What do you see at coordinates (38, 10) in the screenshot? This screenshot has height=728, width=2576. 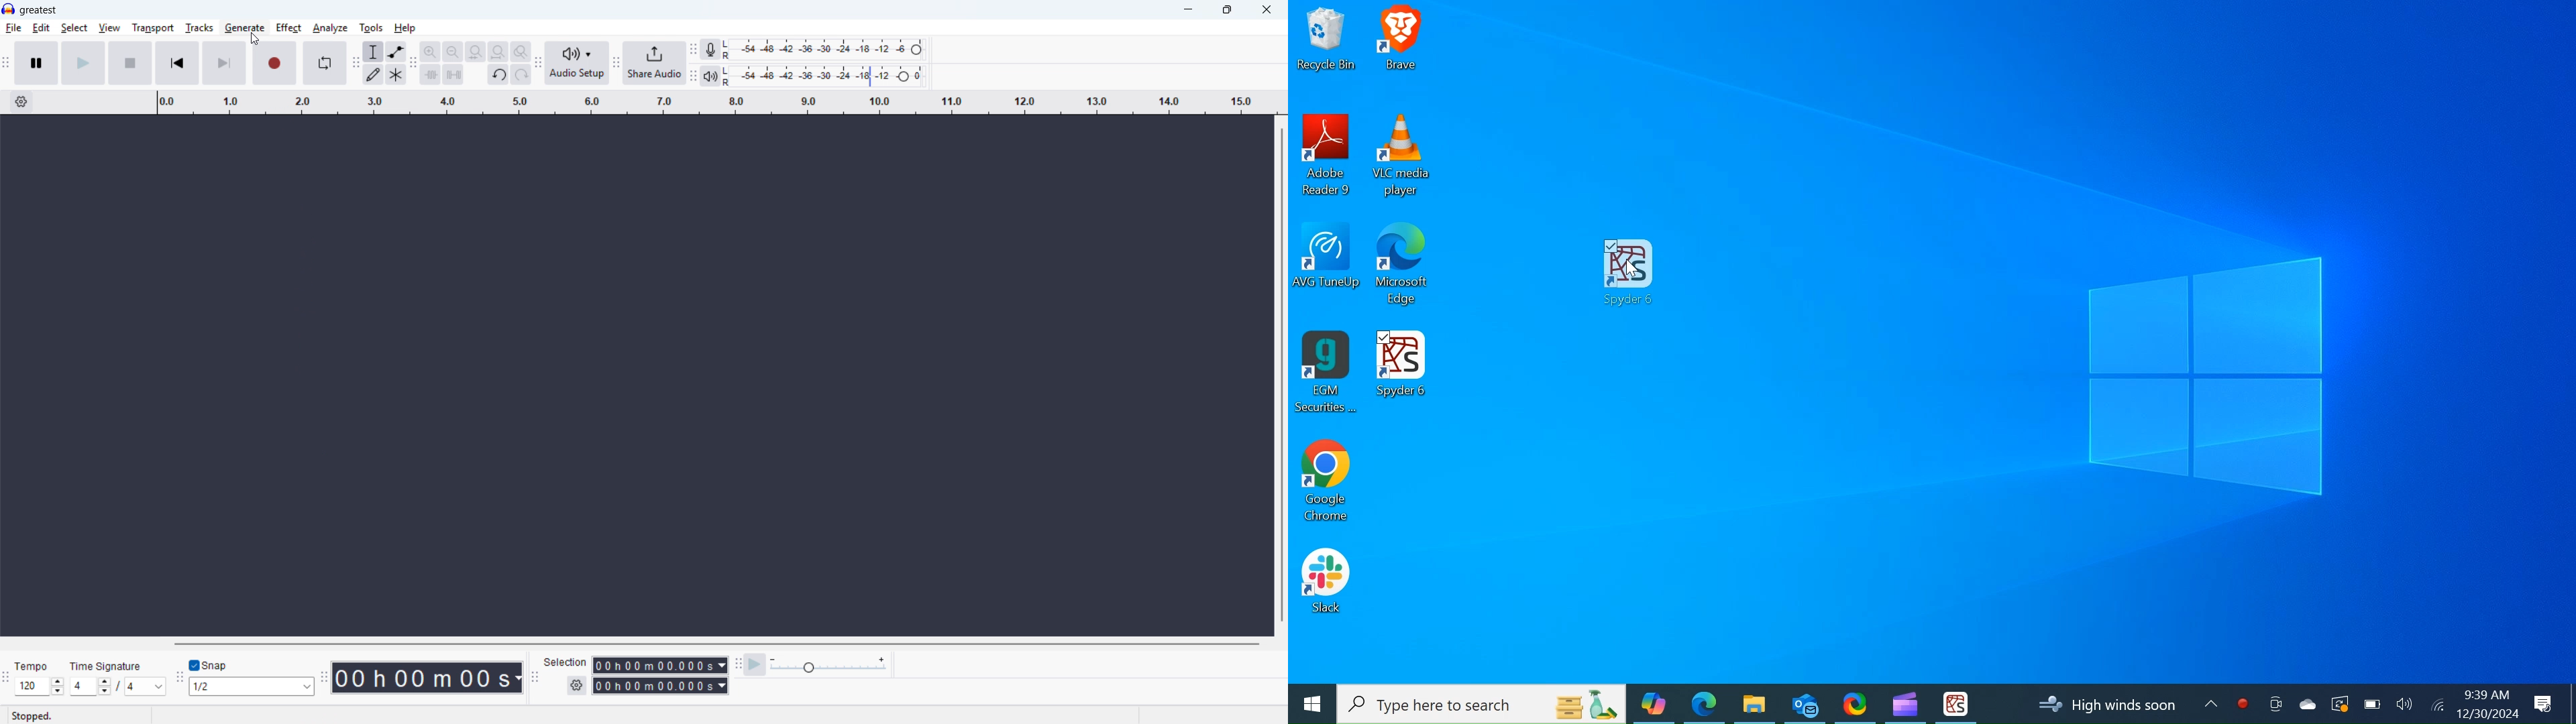 I see `greatest` at bounding box center [38, 10].